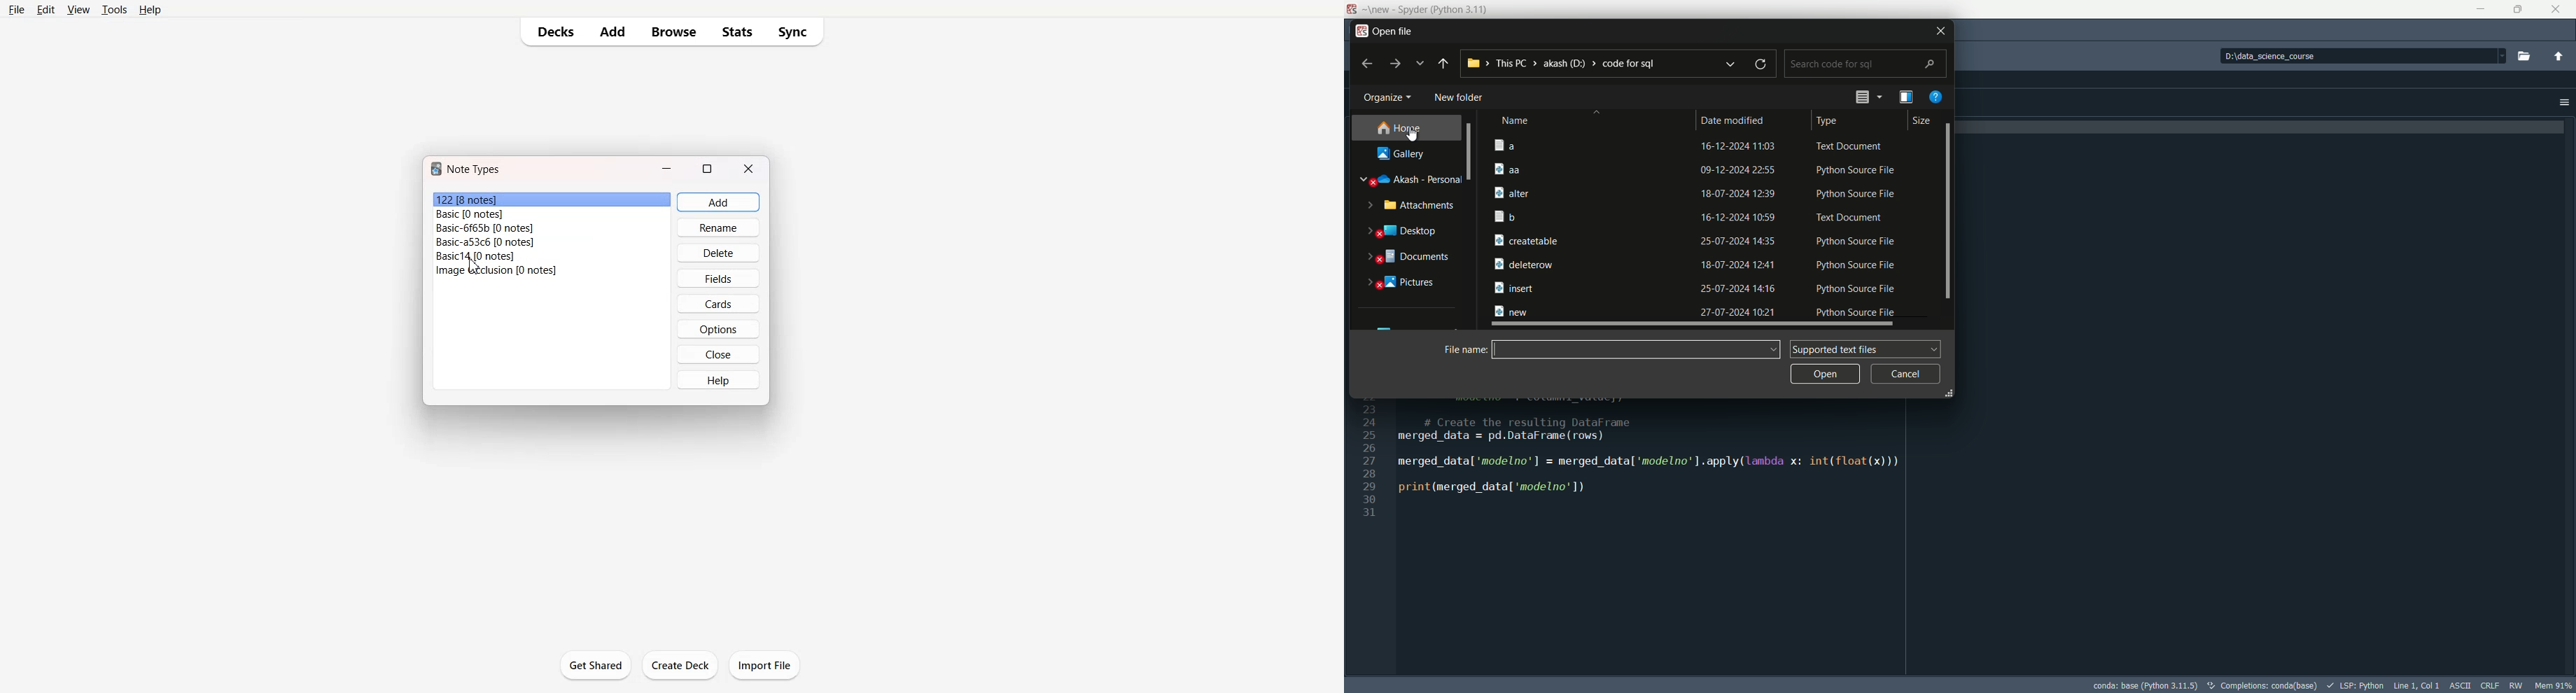  What do you see at coordinates (1415, 231) in the screenshot?
I see `desktop` at bounding box center [1415, 231].